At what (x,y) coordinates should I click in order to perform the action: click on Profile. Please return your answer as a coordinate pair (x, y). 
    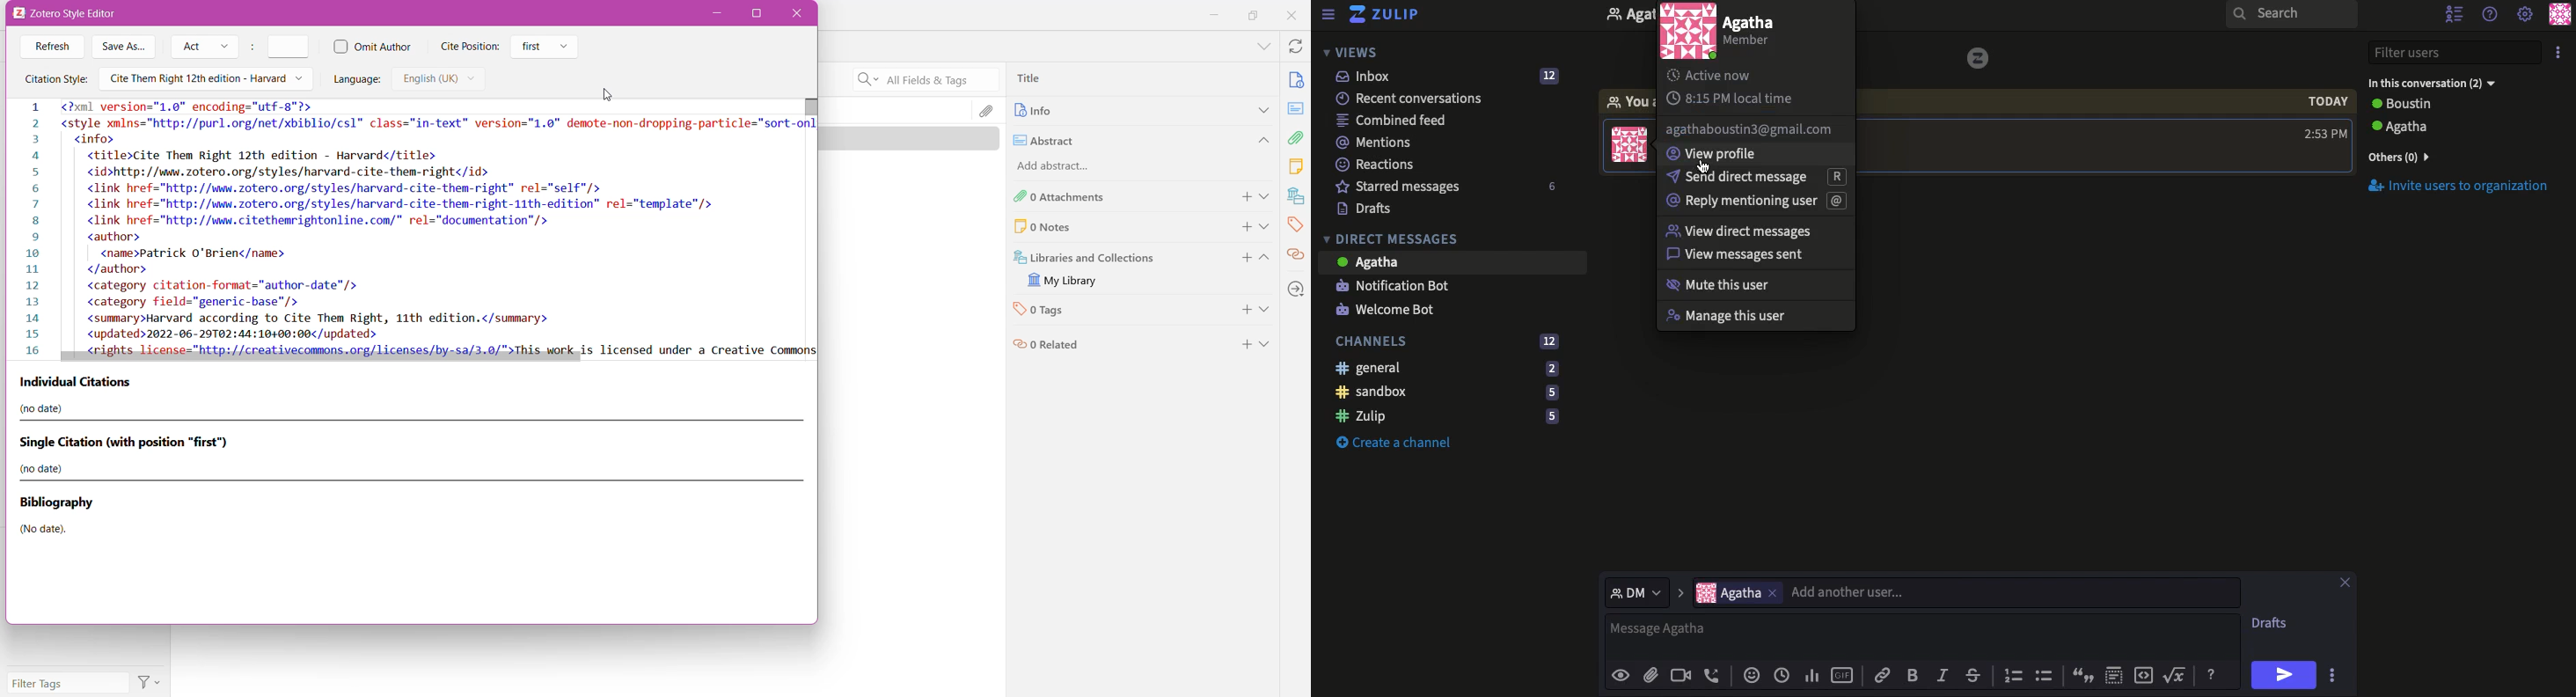
    Looking at the image, I should click on (2559, 16).